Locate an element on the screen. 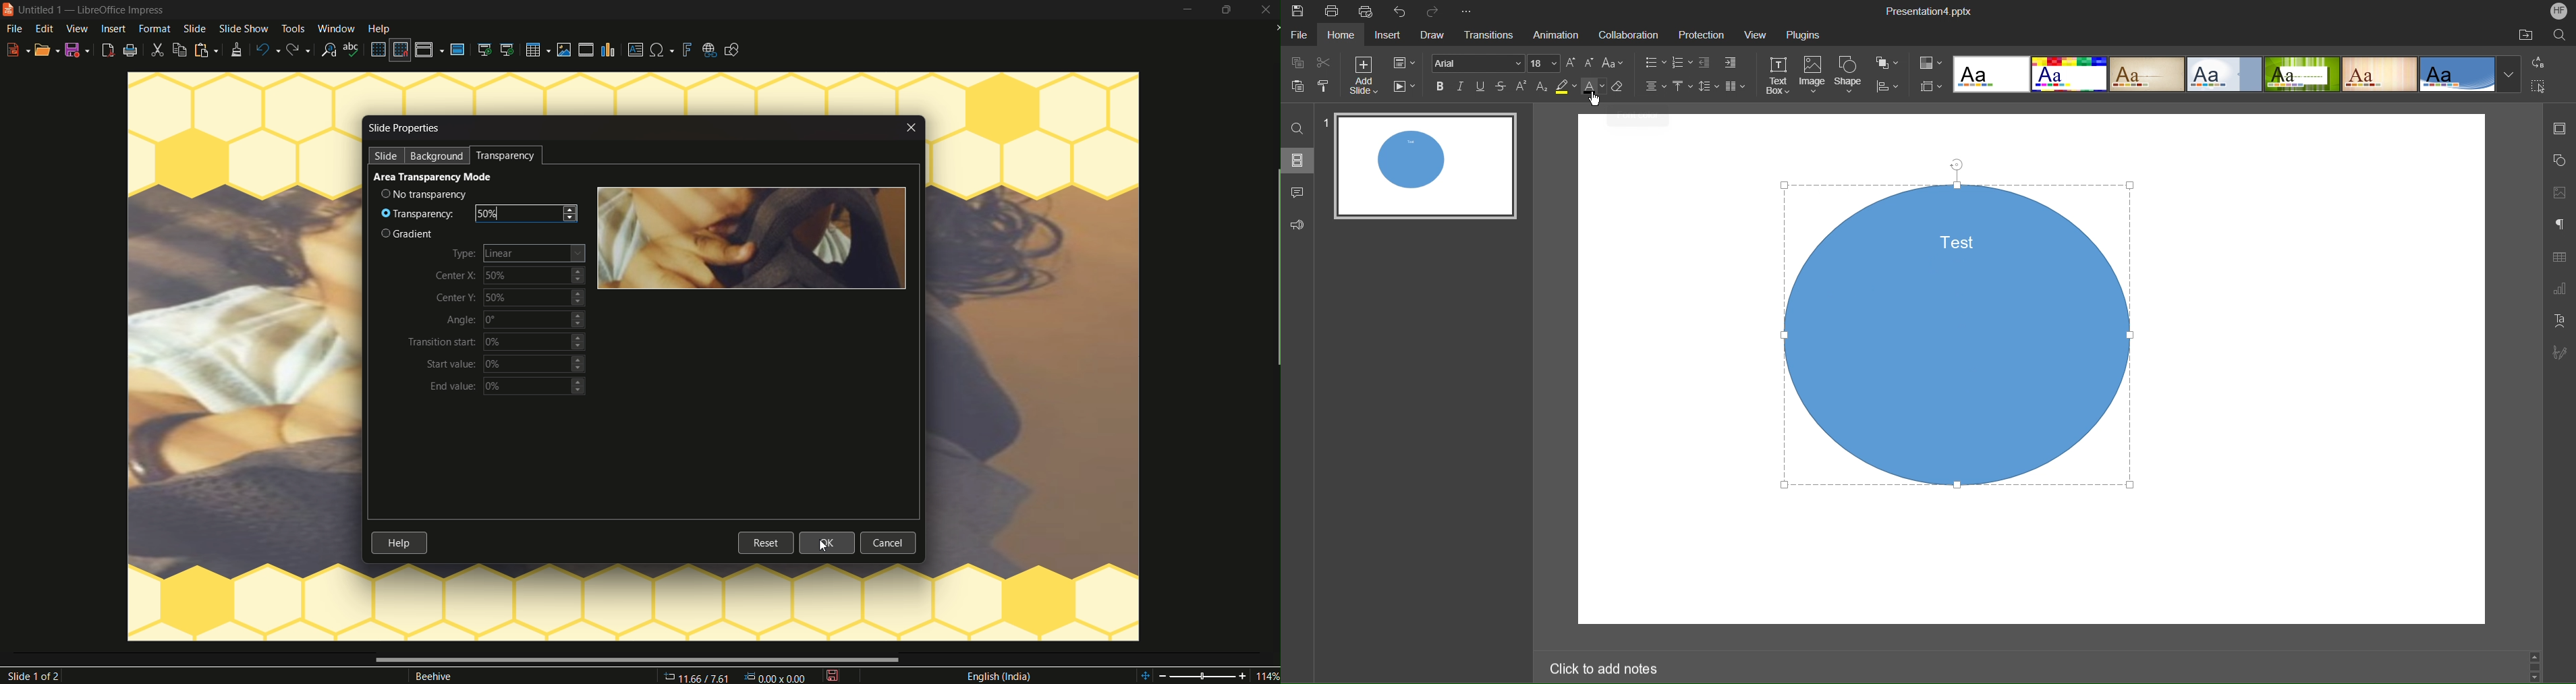 This screenshot has width=2576, height=700. display views is located at coordinates (431, 50).